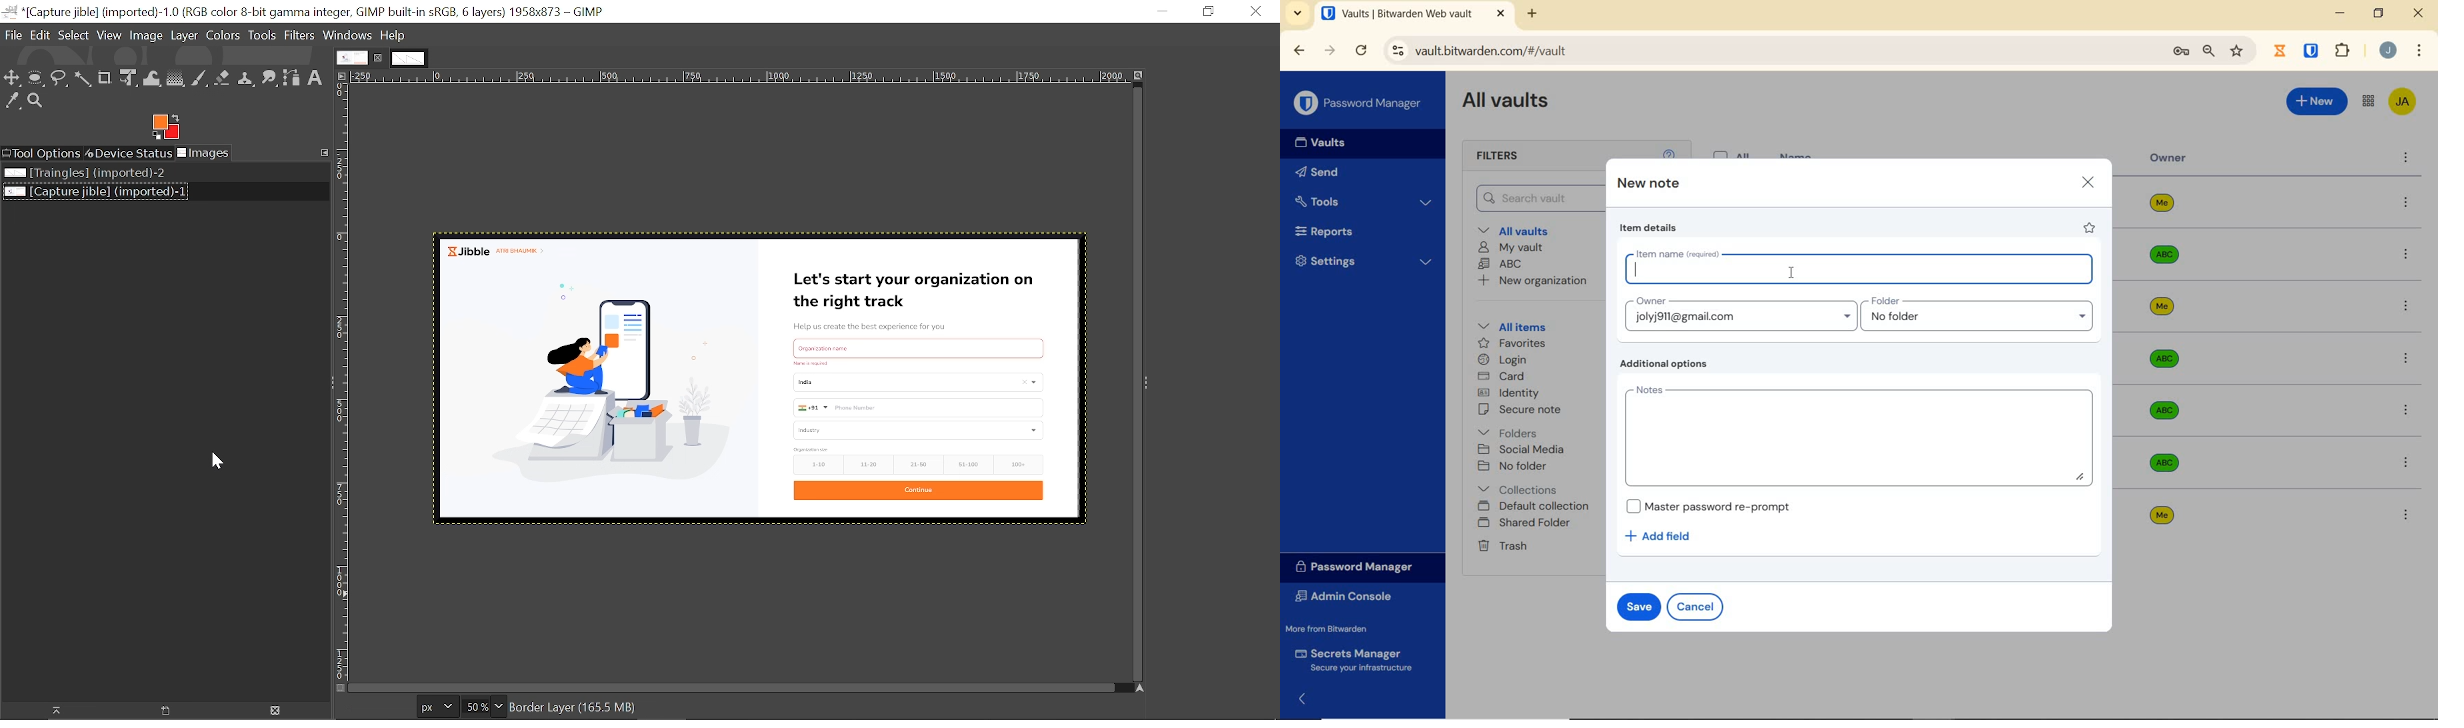 This screenshot has height=728, width=2464. What do you see at coordinates (1510, 343) in the screenshot?
I see `favorites` at bounding box center [1510, 343].